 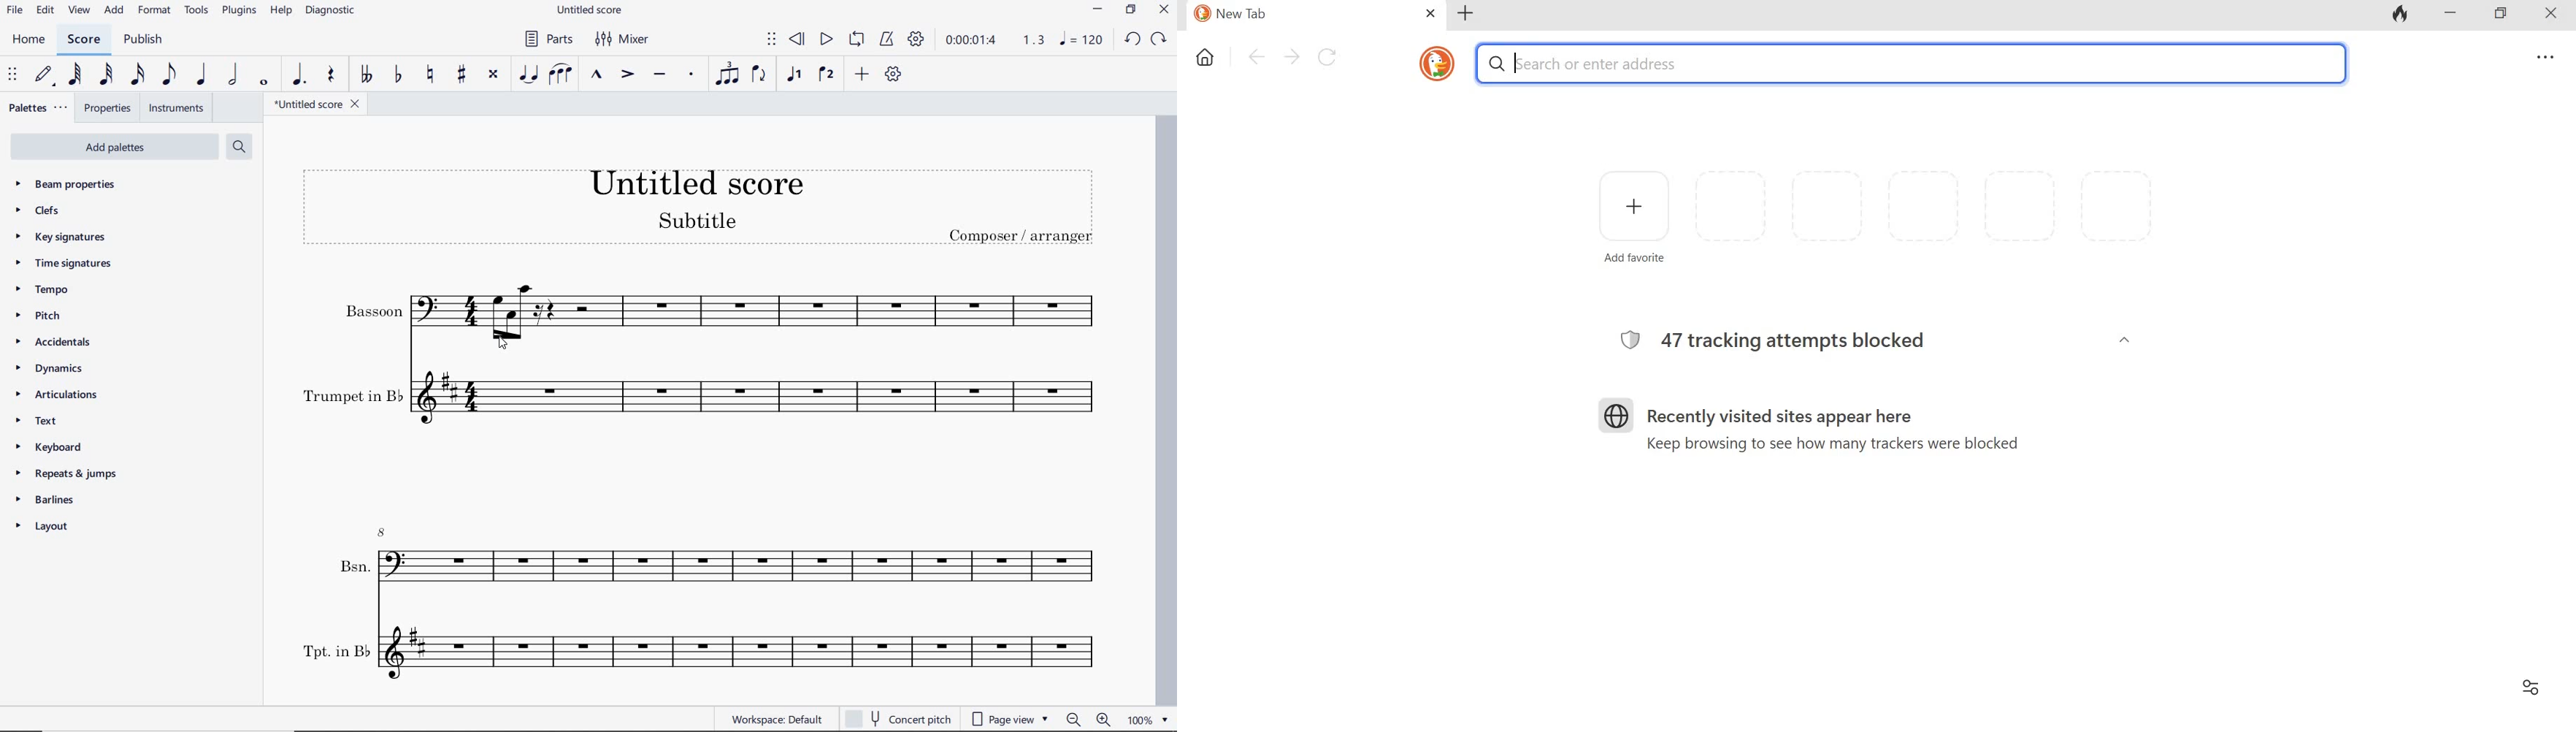 What do you see at coordinates (1098, 10) in the screenshot?
I see `MINIMIZE` at bounding box center [1098, 10].